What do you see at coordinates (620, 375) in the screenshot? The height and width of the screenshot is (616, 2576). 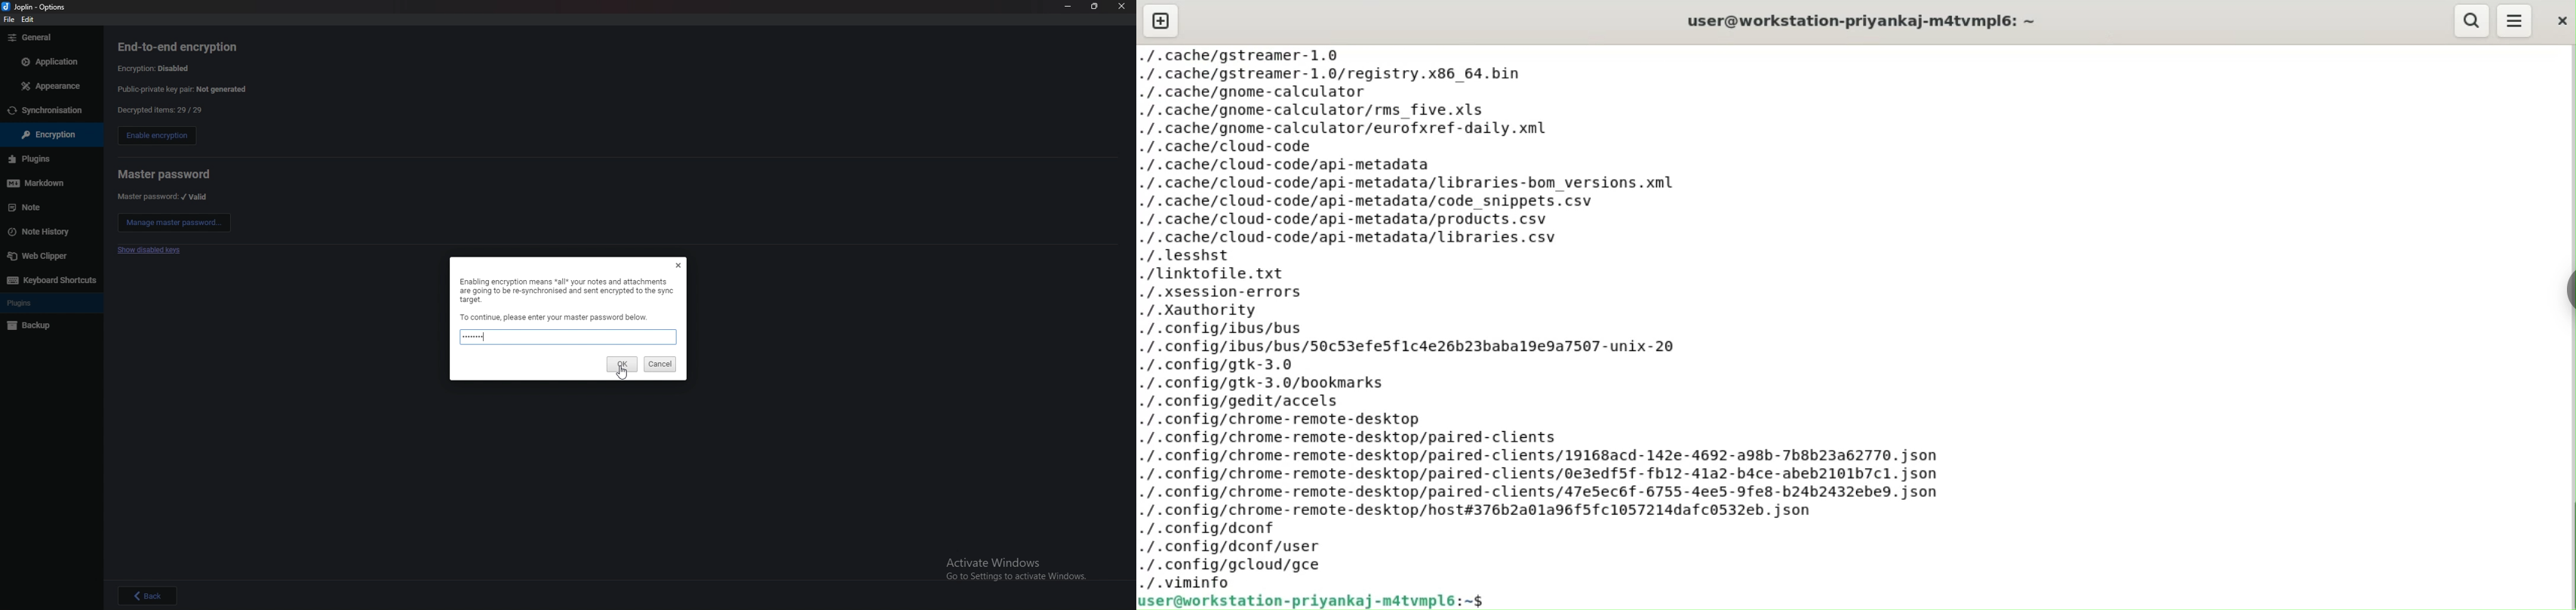 I see `cursor` at bounding box center [620, 375].